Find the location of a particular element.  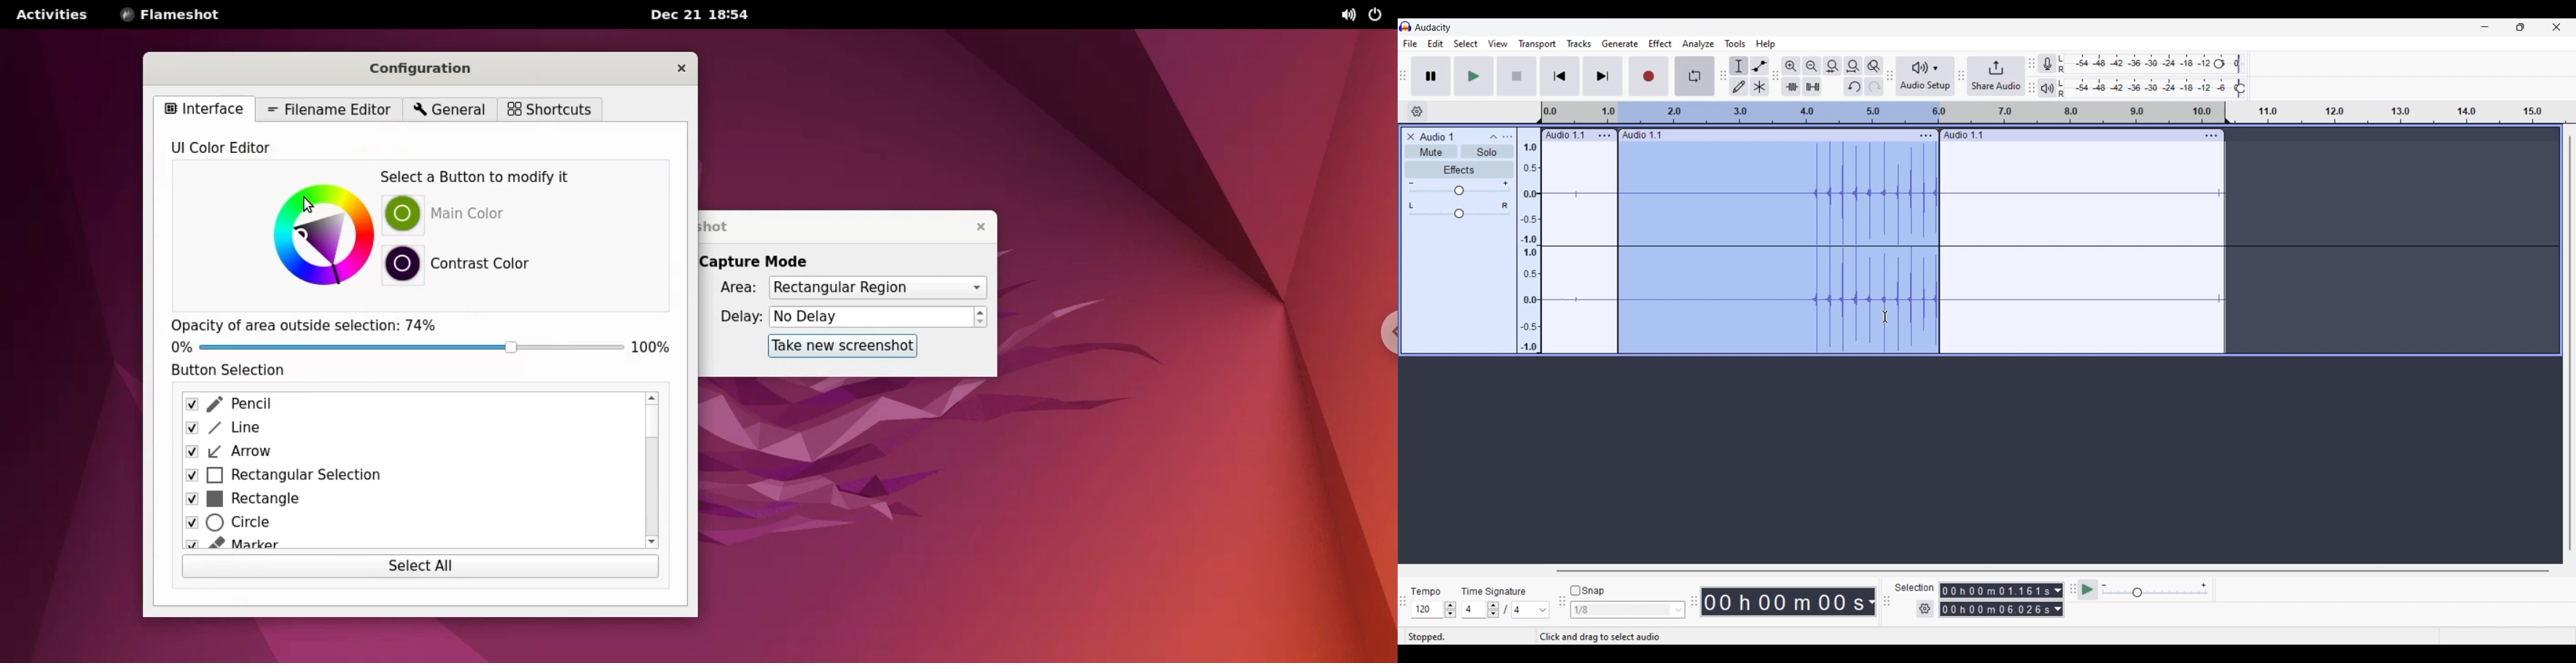

File menu is located at coordinates (1411, 44).